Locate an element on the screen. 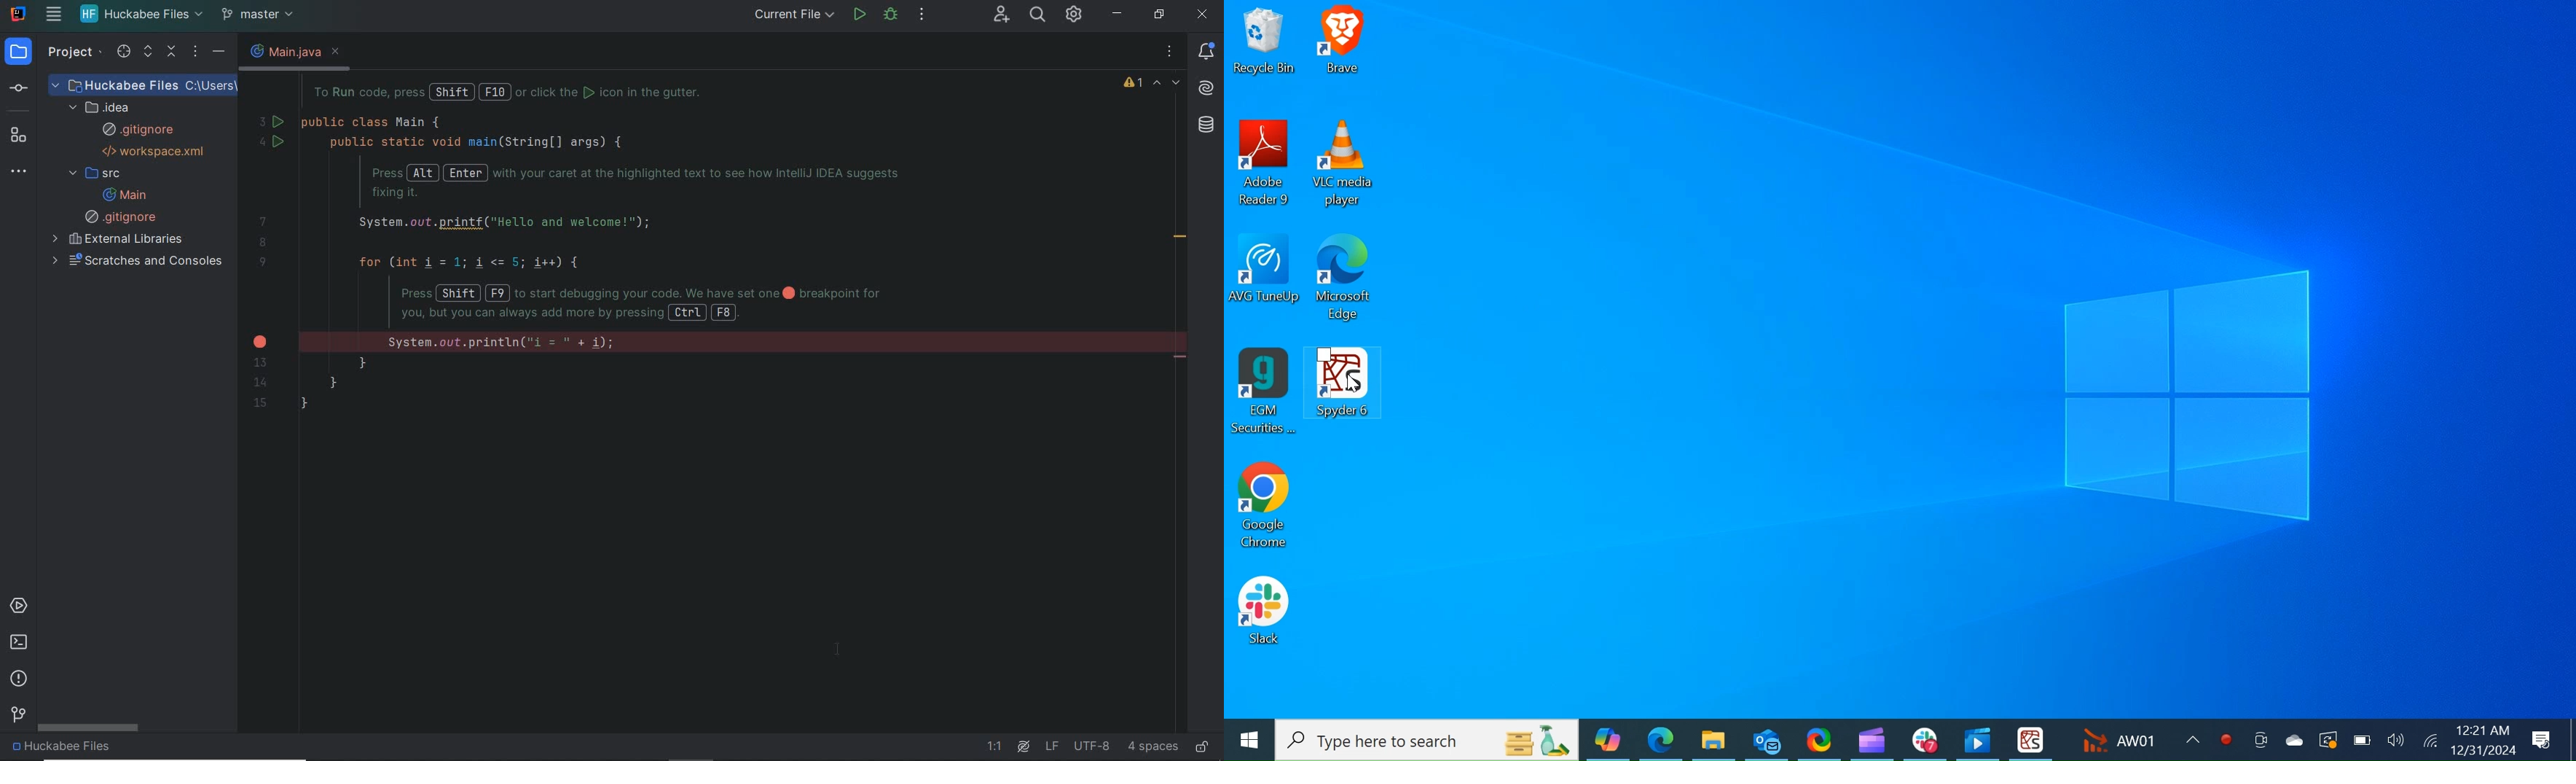 This screenshot has width=2576, height=784. Restart Updates is located at coordinates (2329, 740).